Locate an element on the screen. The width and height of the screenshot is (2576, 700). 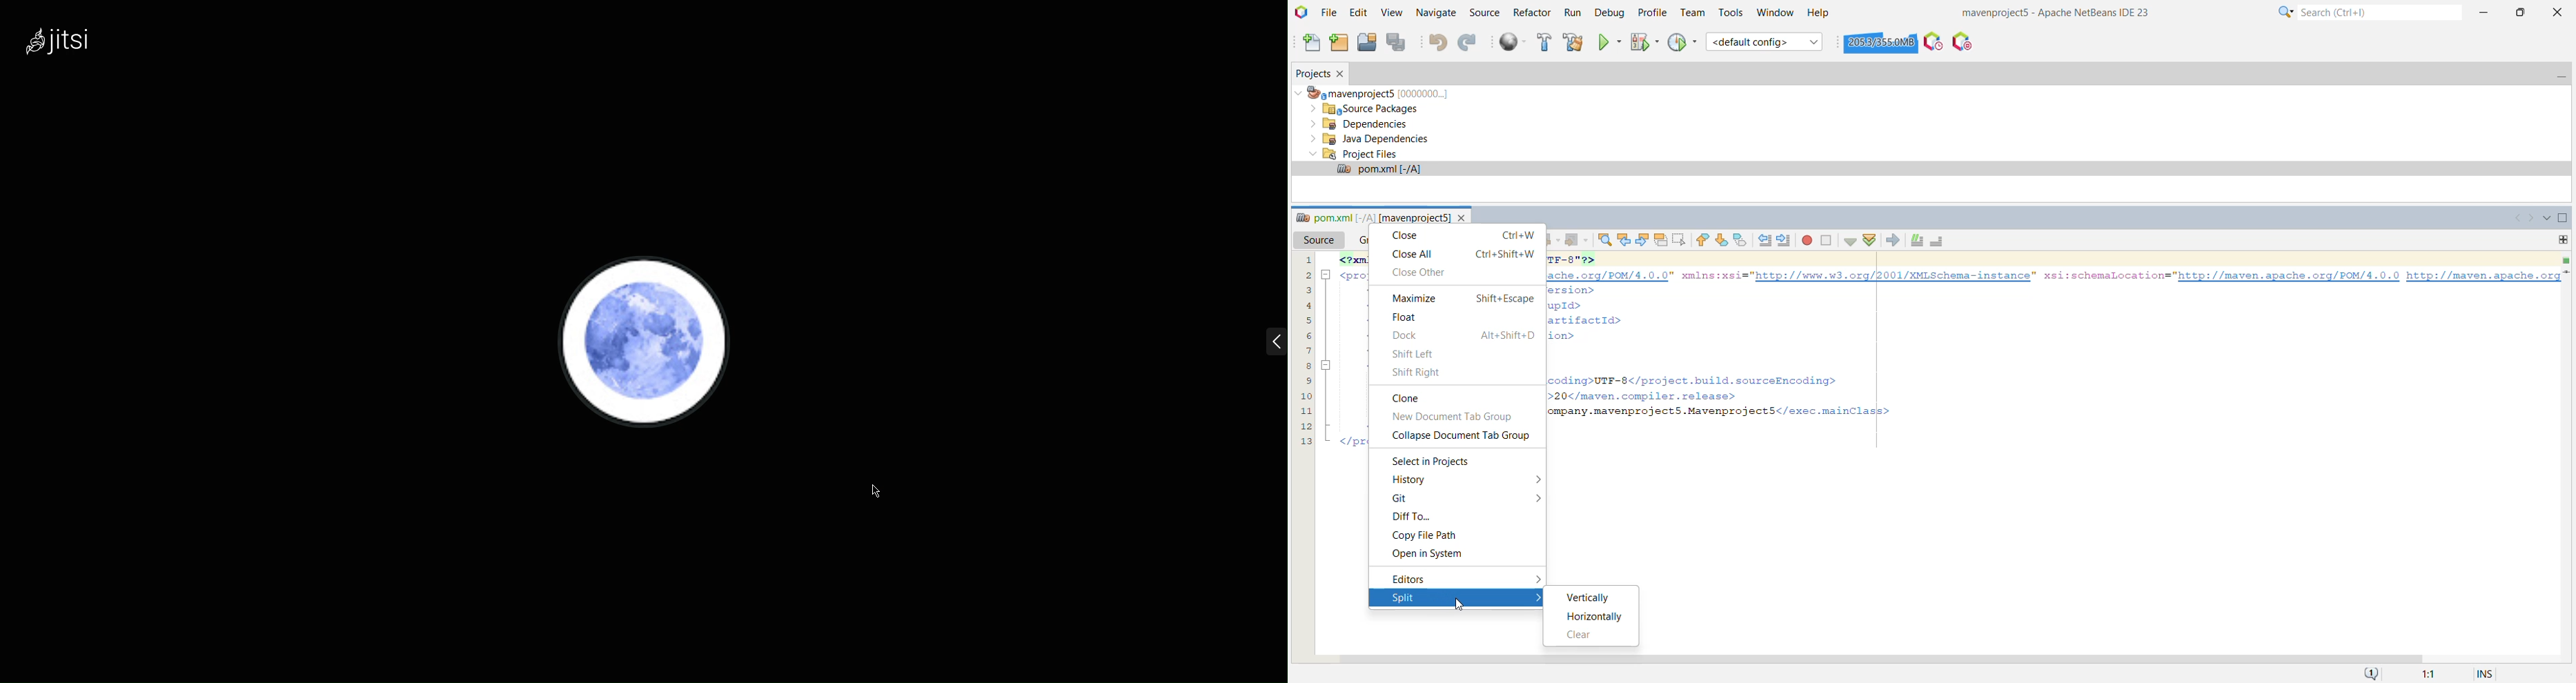
New Document Tab Group is located at coordinates (1458, 417).